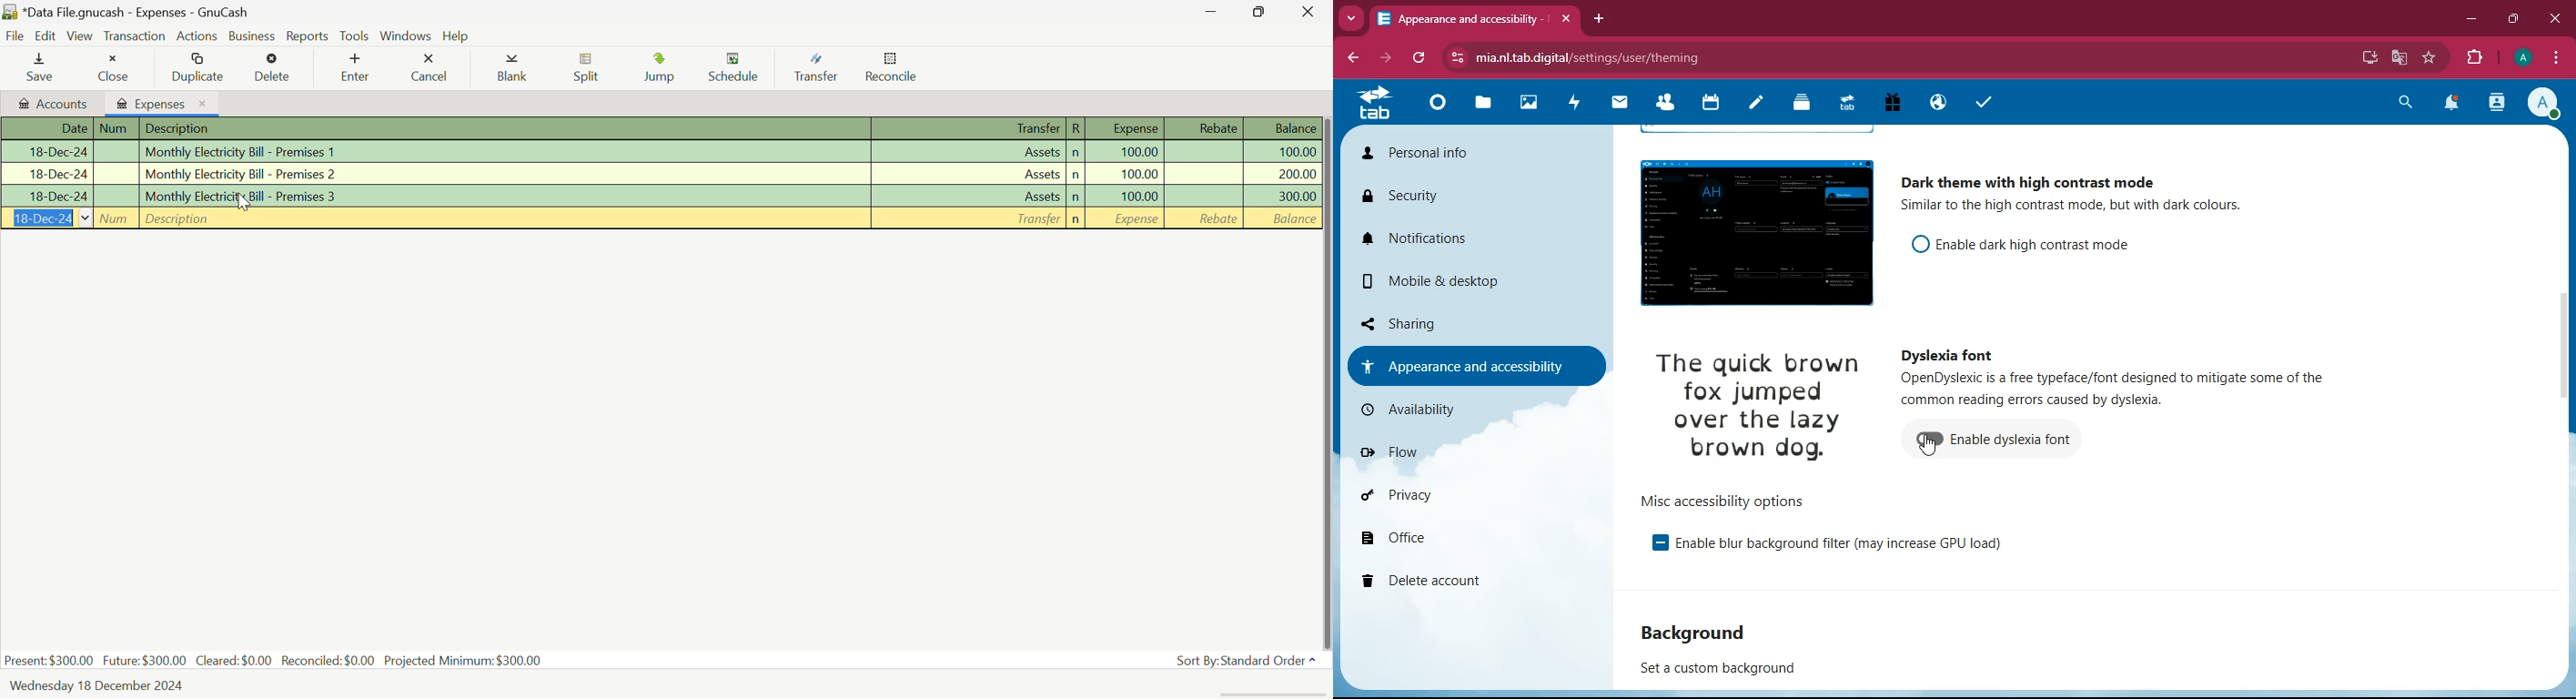 The width and height of the screenshot is (2576, 700). Describe the element at coordinates (511, 68) in the screenshot. I see `Blank` at that location.